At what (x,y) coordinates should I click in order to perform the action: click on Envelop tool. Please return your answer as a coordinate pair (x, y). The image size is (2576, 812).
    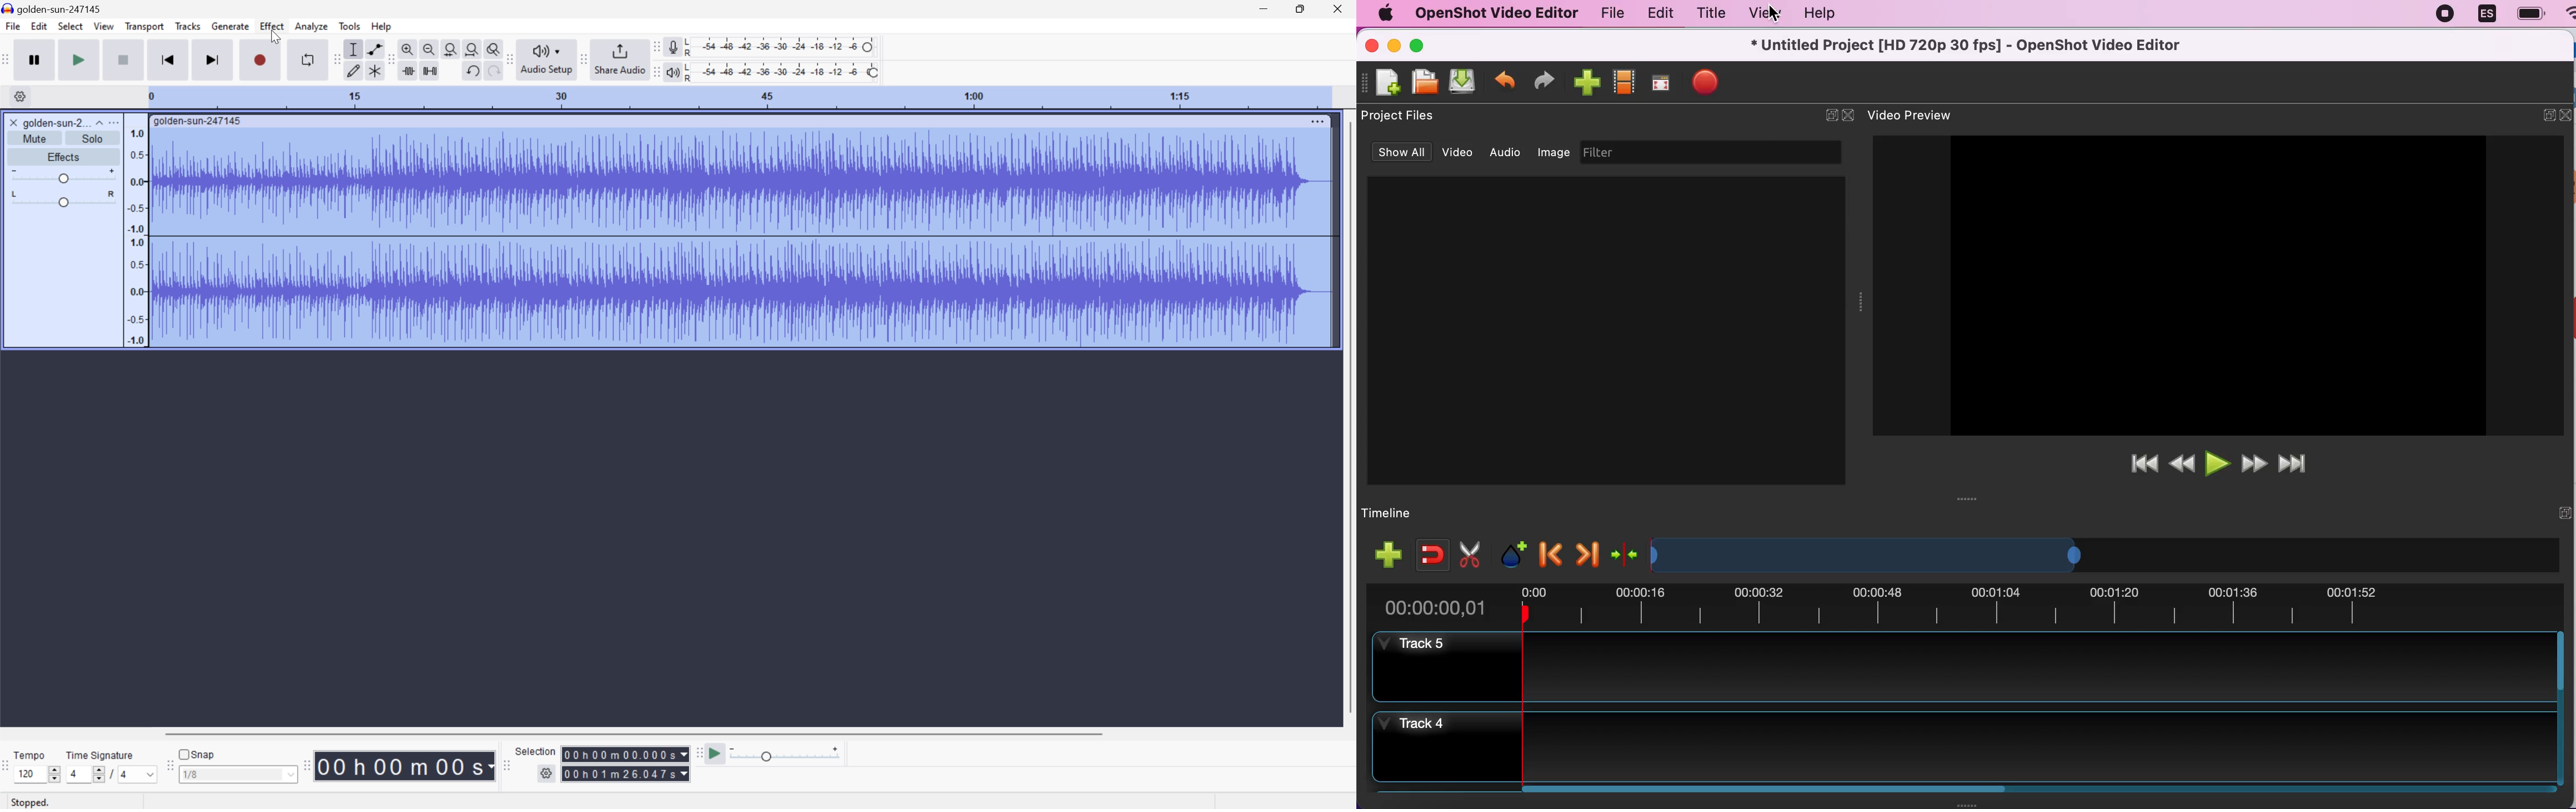
    Looking at the image, I should click on (373, 49).